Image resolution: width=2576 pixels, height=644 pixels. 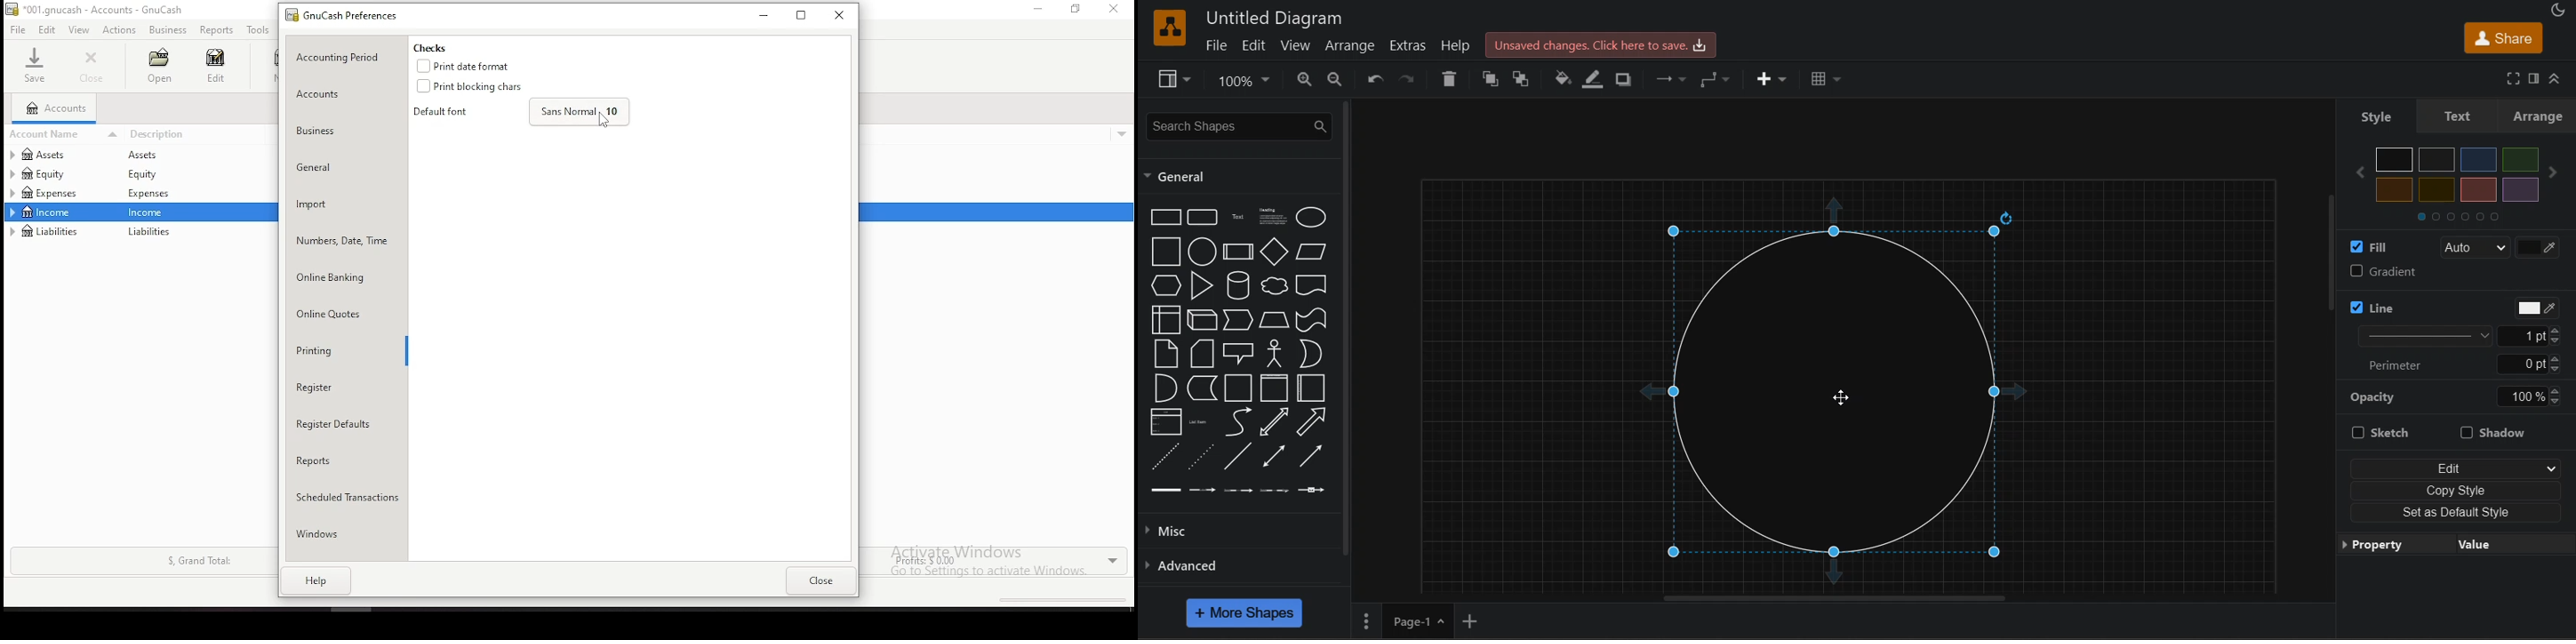 What do you see at coordinates (1162, 319) in the screenshot?
I see `internal storage` at bounding box center [1162, 319].